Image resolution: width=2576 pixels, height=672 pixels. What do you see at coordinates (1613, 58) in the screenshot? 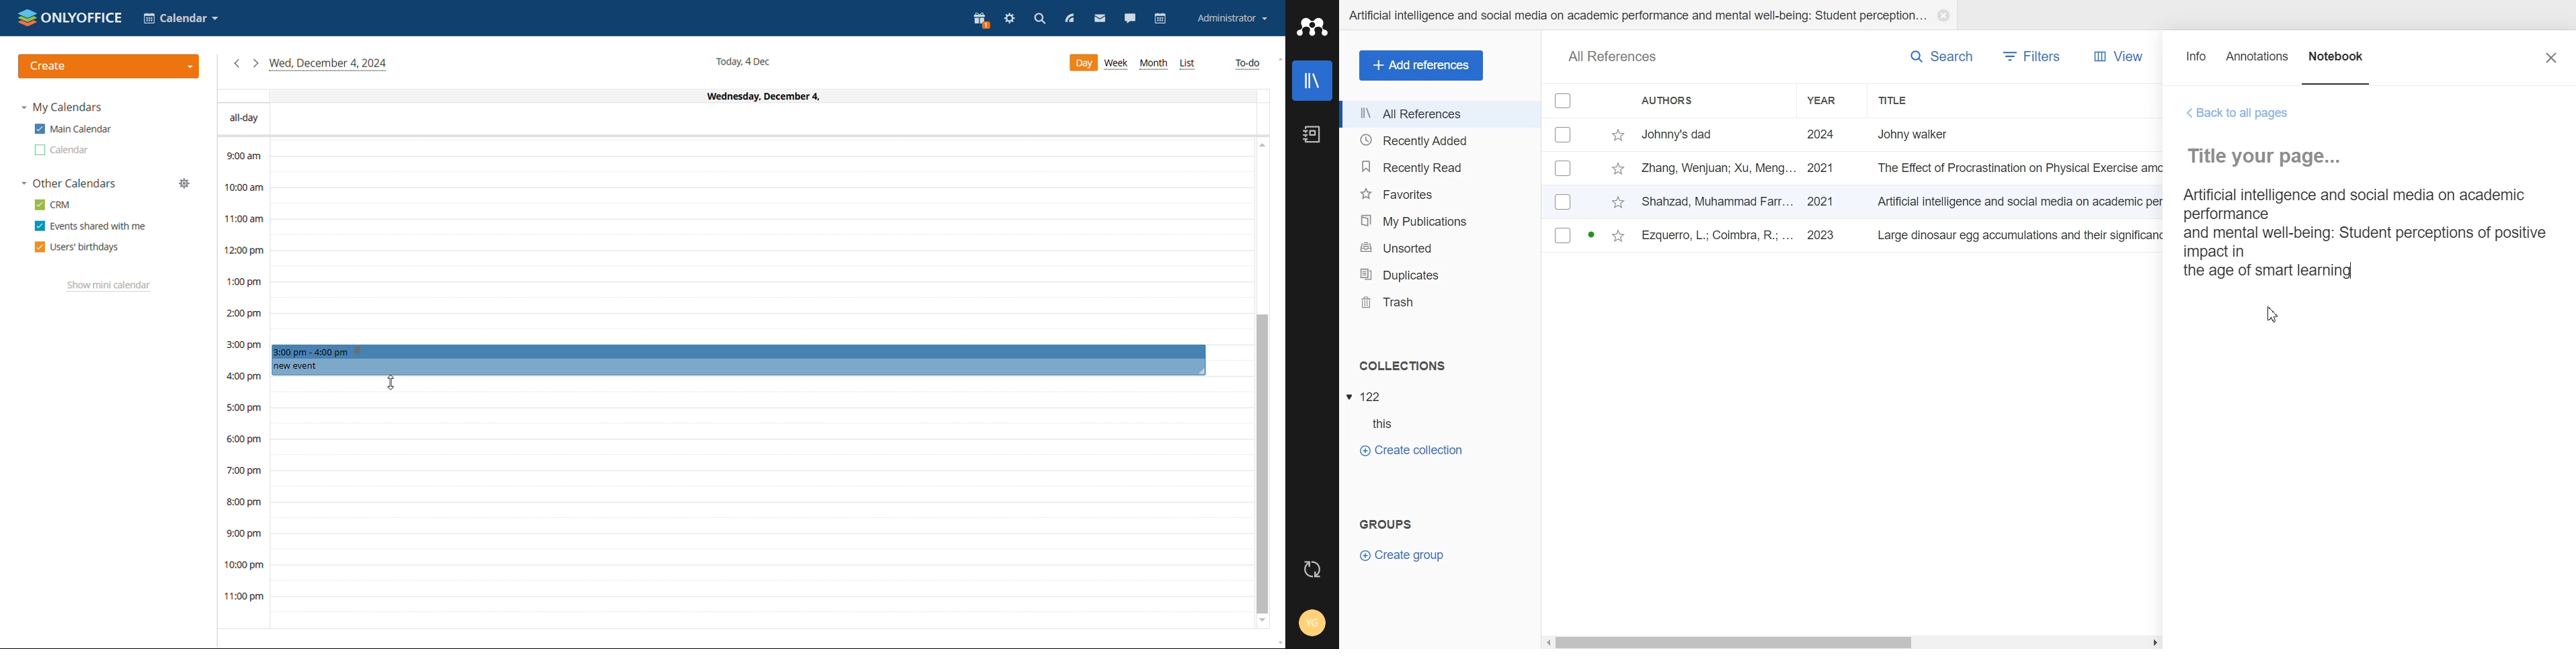
I see `all references` at bounding box center [1613, 58].